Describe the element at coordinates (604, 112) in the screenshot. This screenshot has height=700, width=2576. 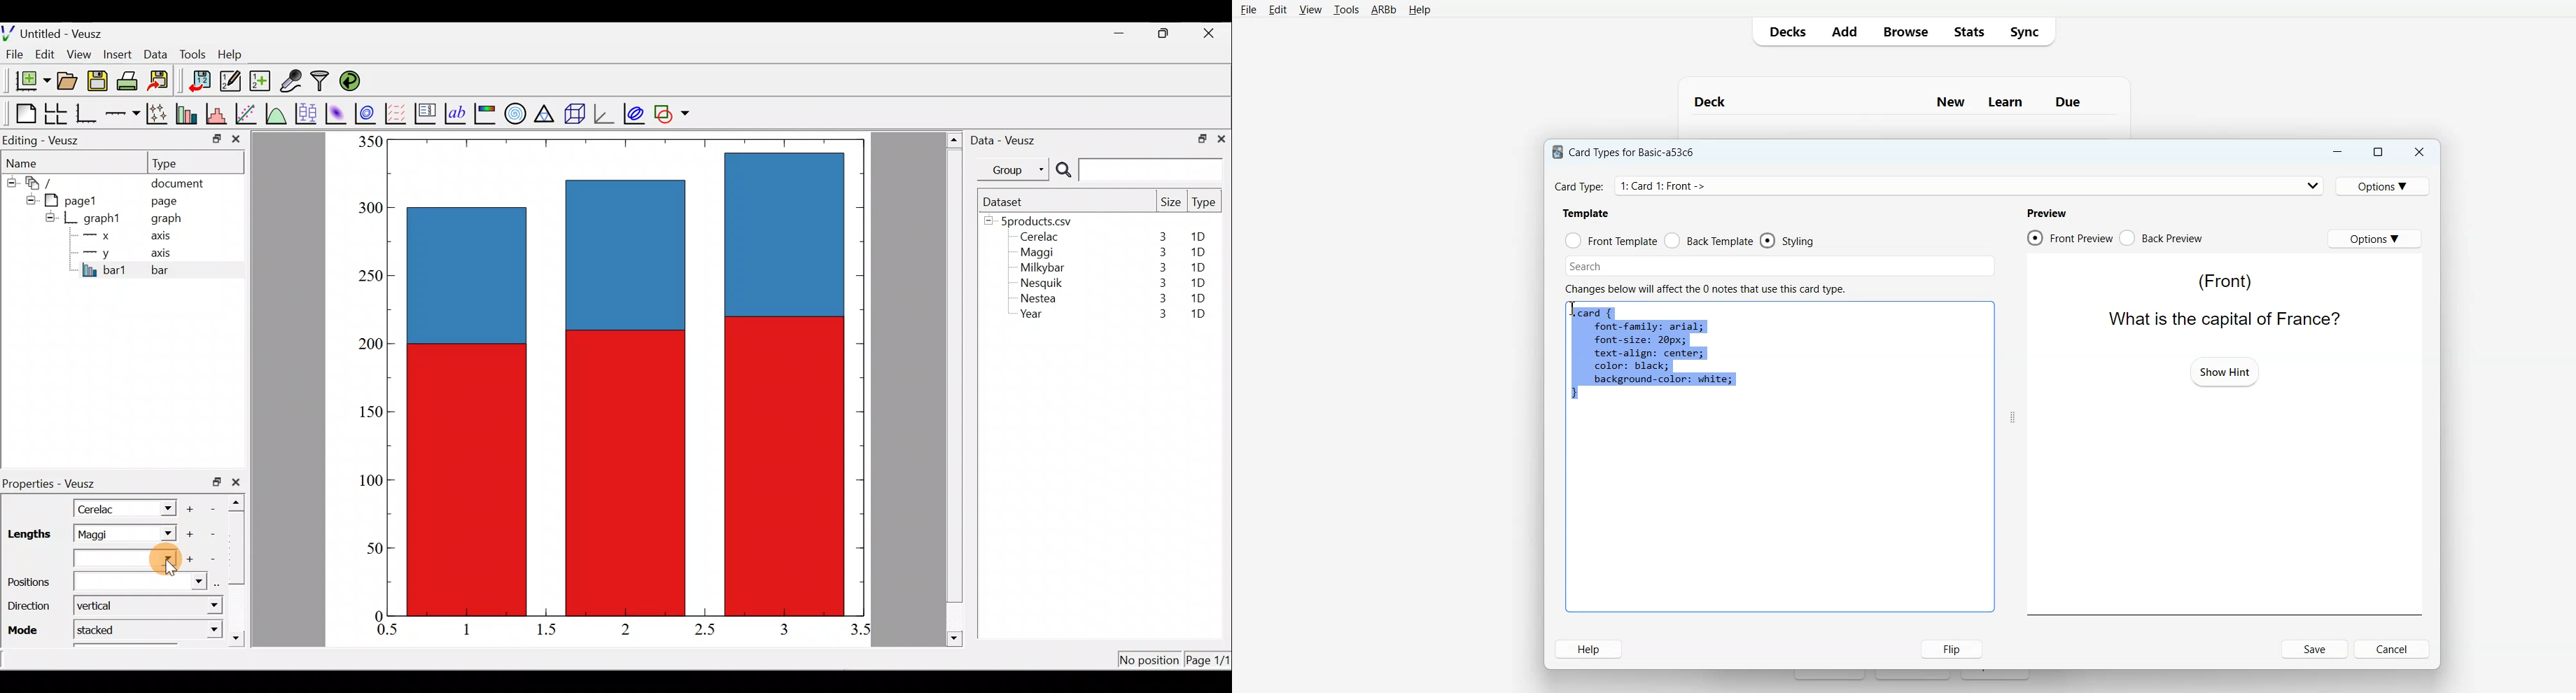
I see `3d graph` at that location.